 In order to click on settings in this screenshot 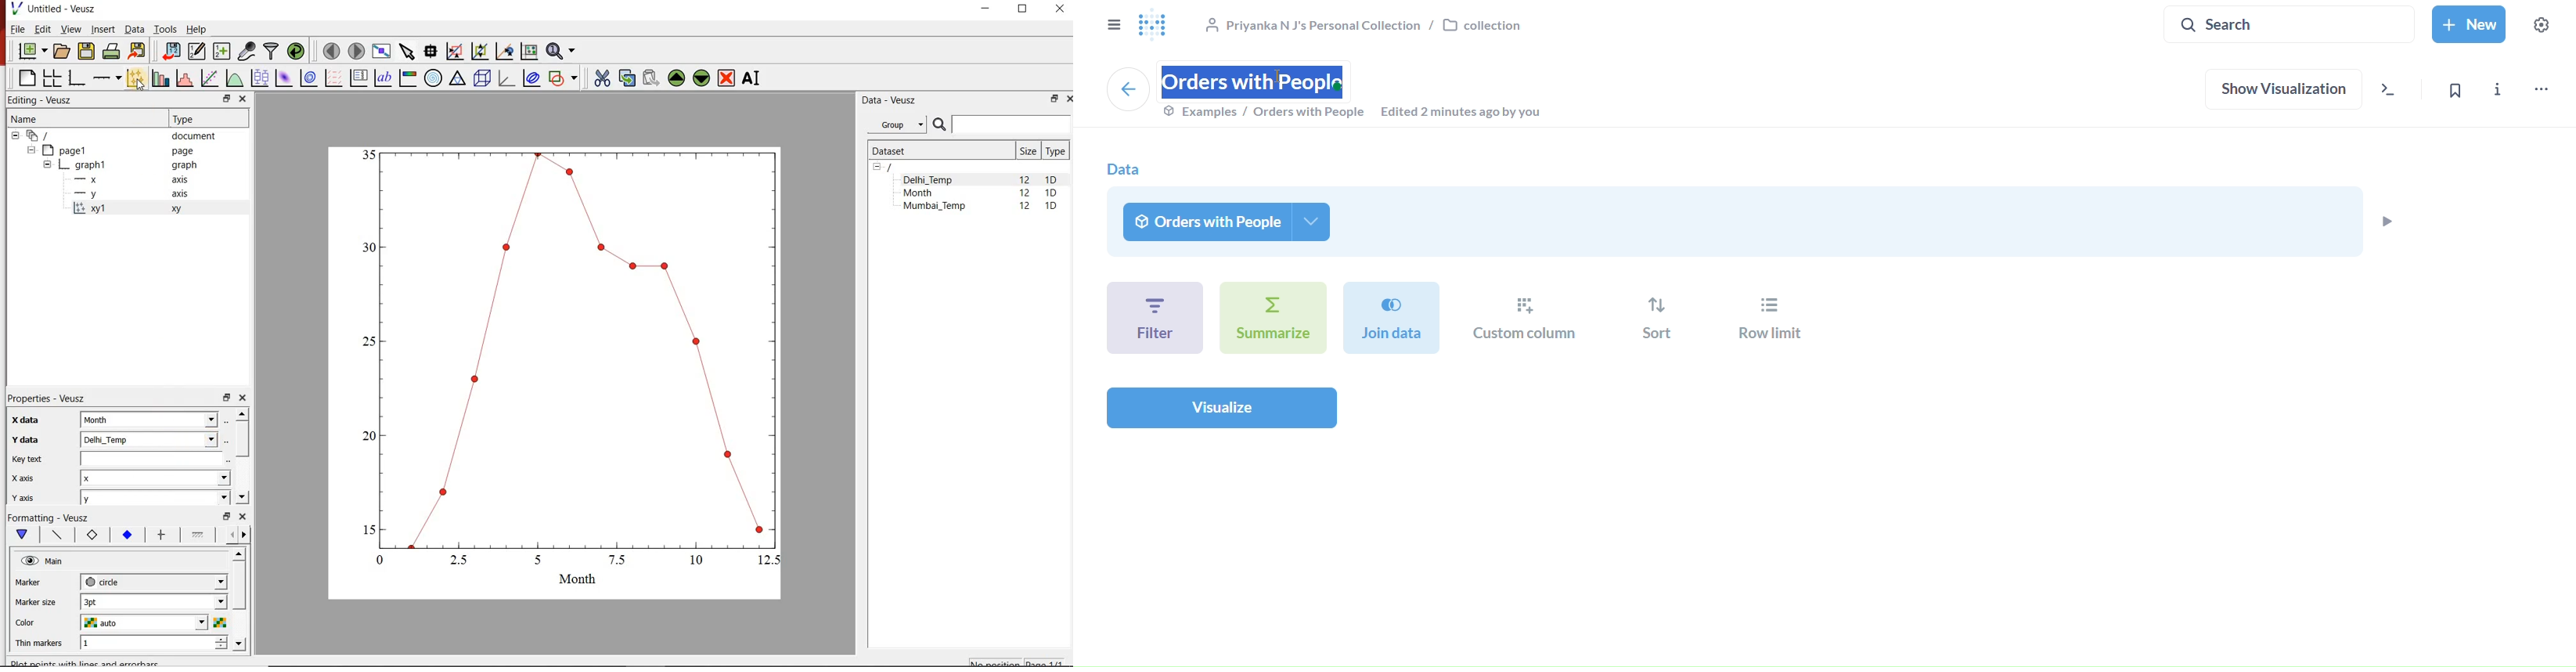, I will do `click(2543, 26)`.